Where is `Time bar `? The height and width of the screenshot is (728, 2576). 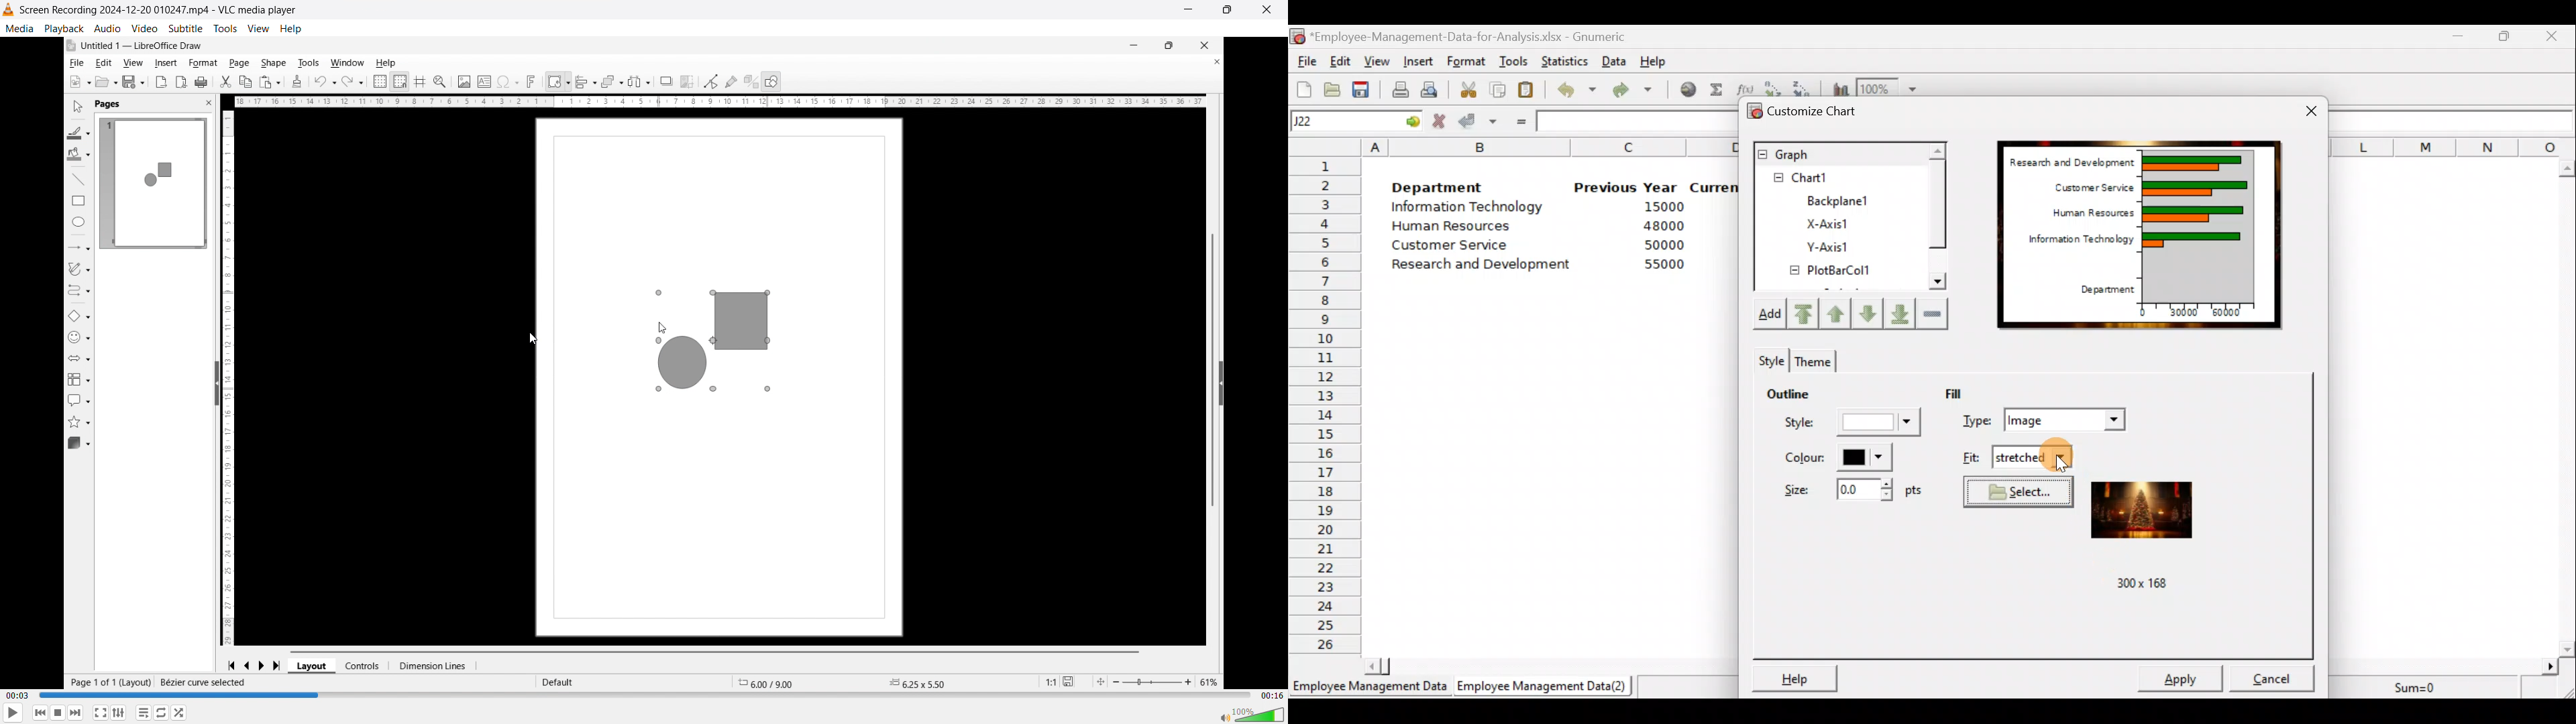
Time bar  is located at coordinates (644, 694).